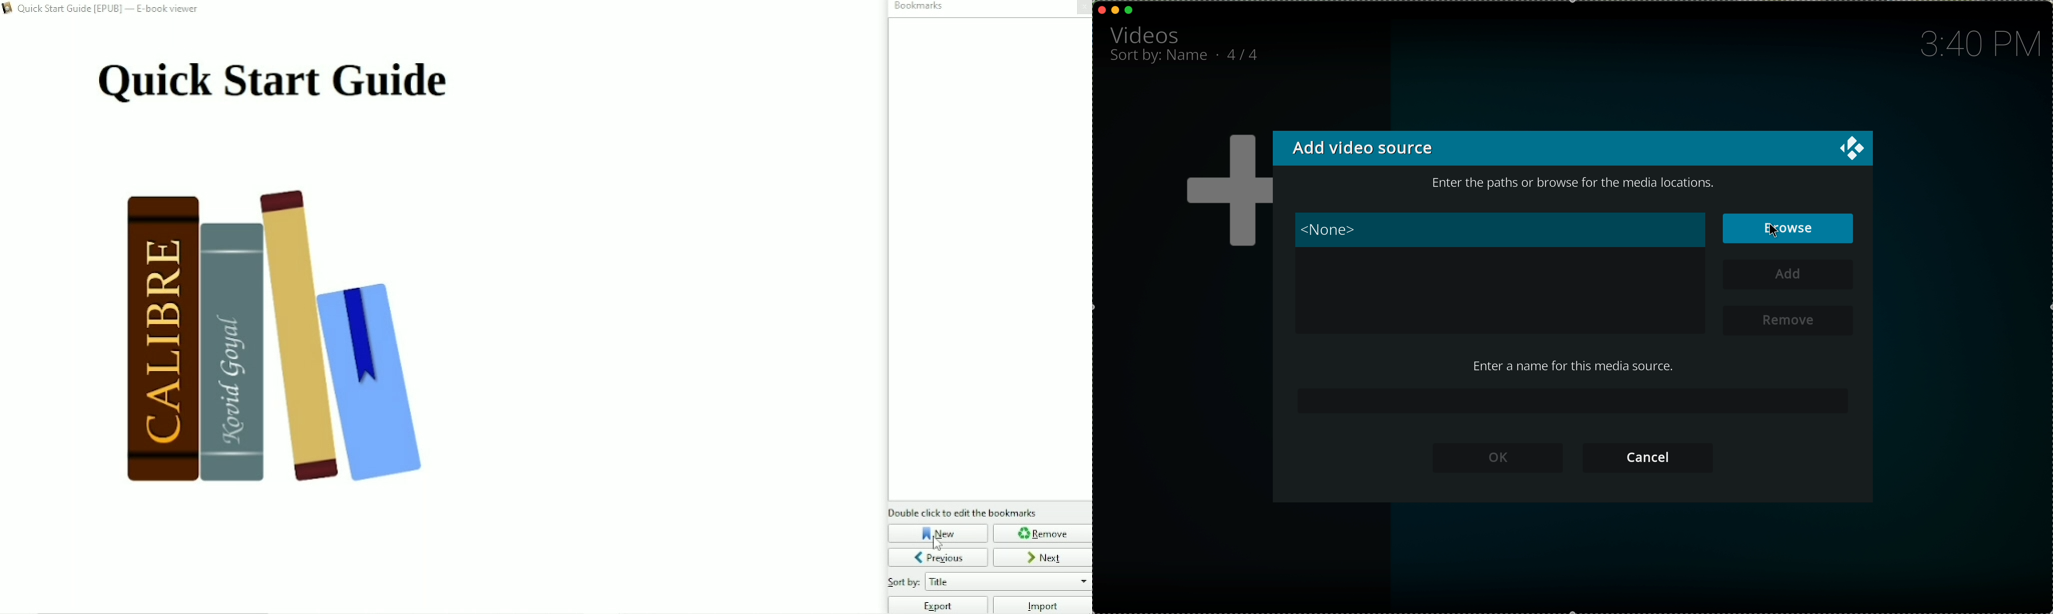 The height and width of the screenshot is (616, 2072). What do you see at coordinates (1851, 149) in the screenshot?
I see `Kodi logo` at bounding box center [1851, 149].